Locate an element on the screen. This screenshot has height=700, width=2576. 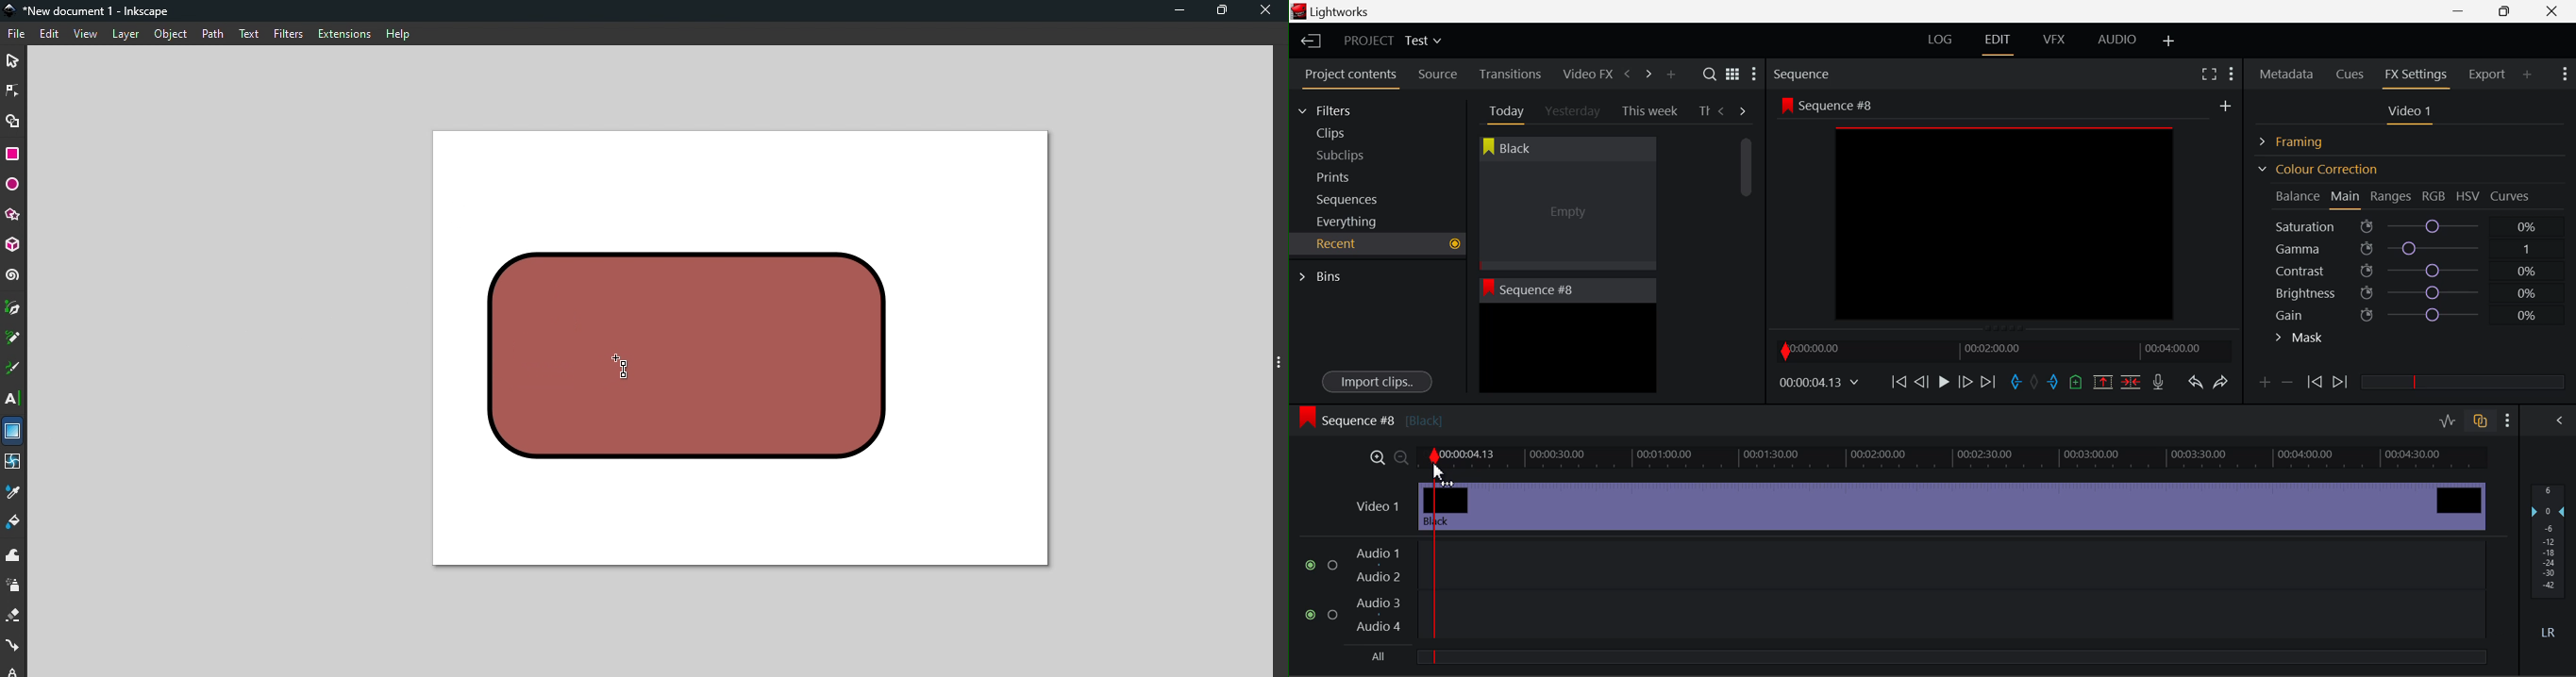
Filters is located at coordinates (287, 33).